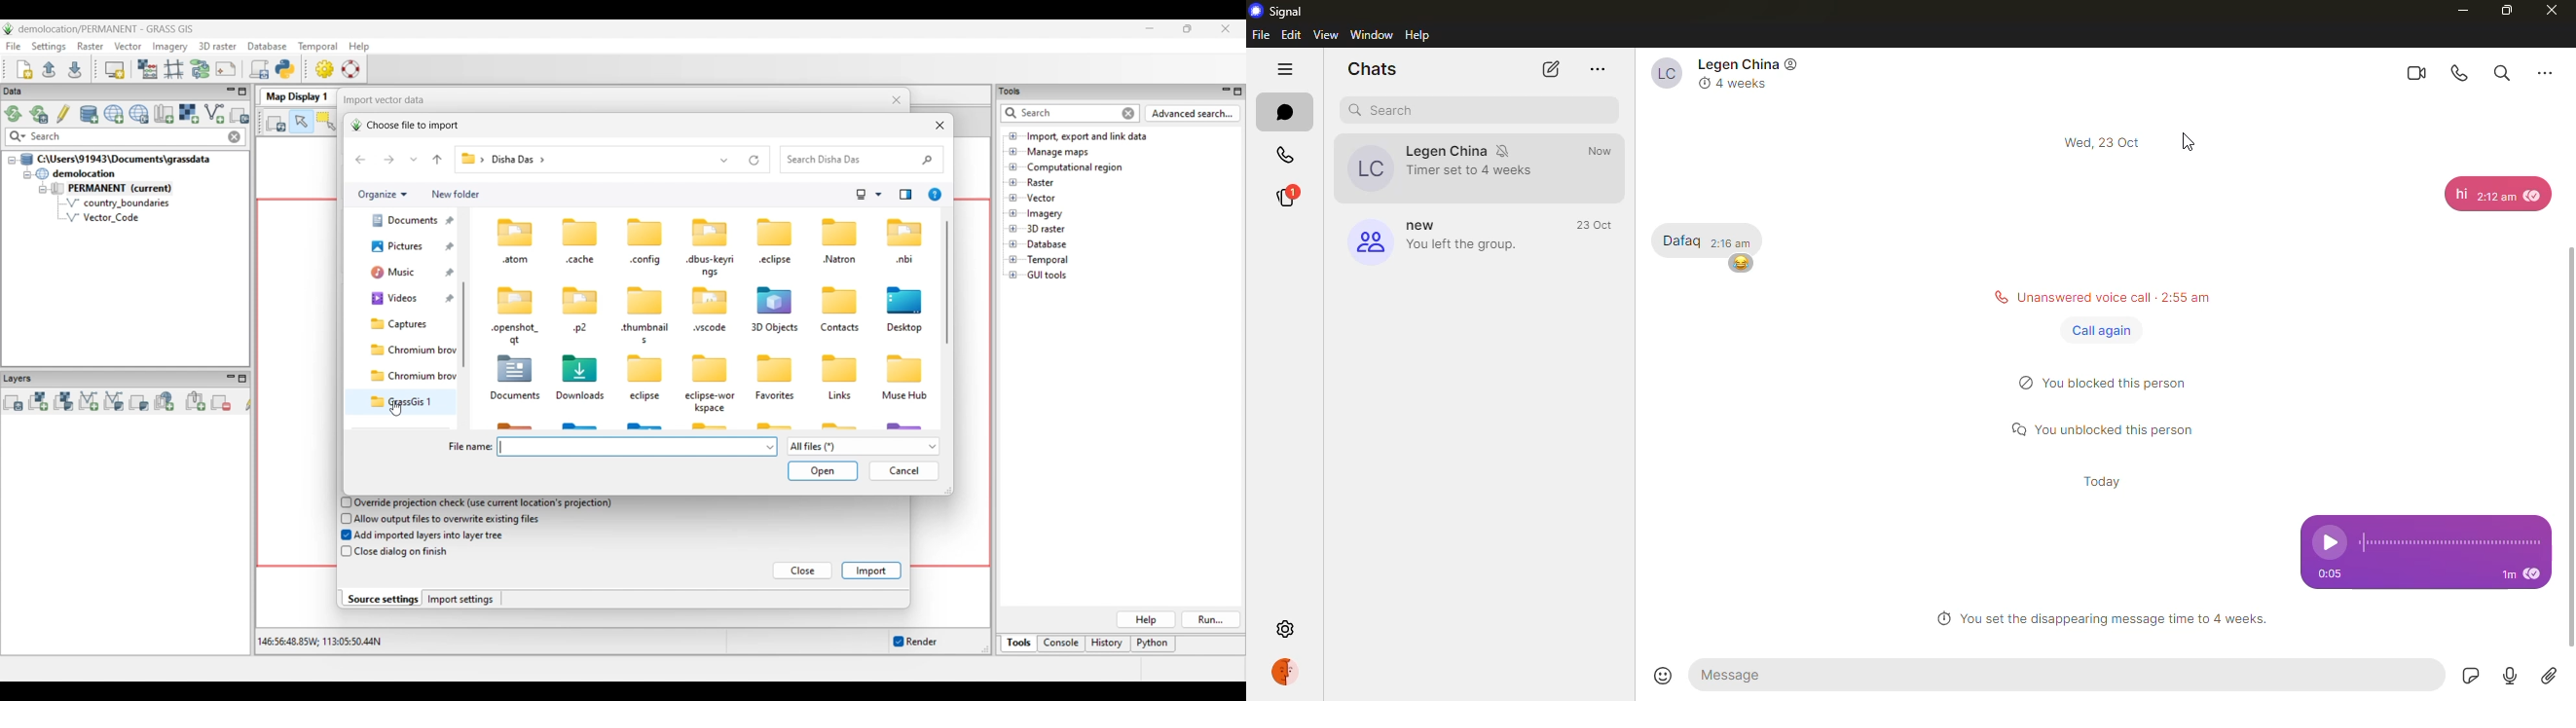 The width and height of the screenshot is (2576, 728). Describe the element at coordinates (2544, 73) in the screenshot. I see `more` at that location.